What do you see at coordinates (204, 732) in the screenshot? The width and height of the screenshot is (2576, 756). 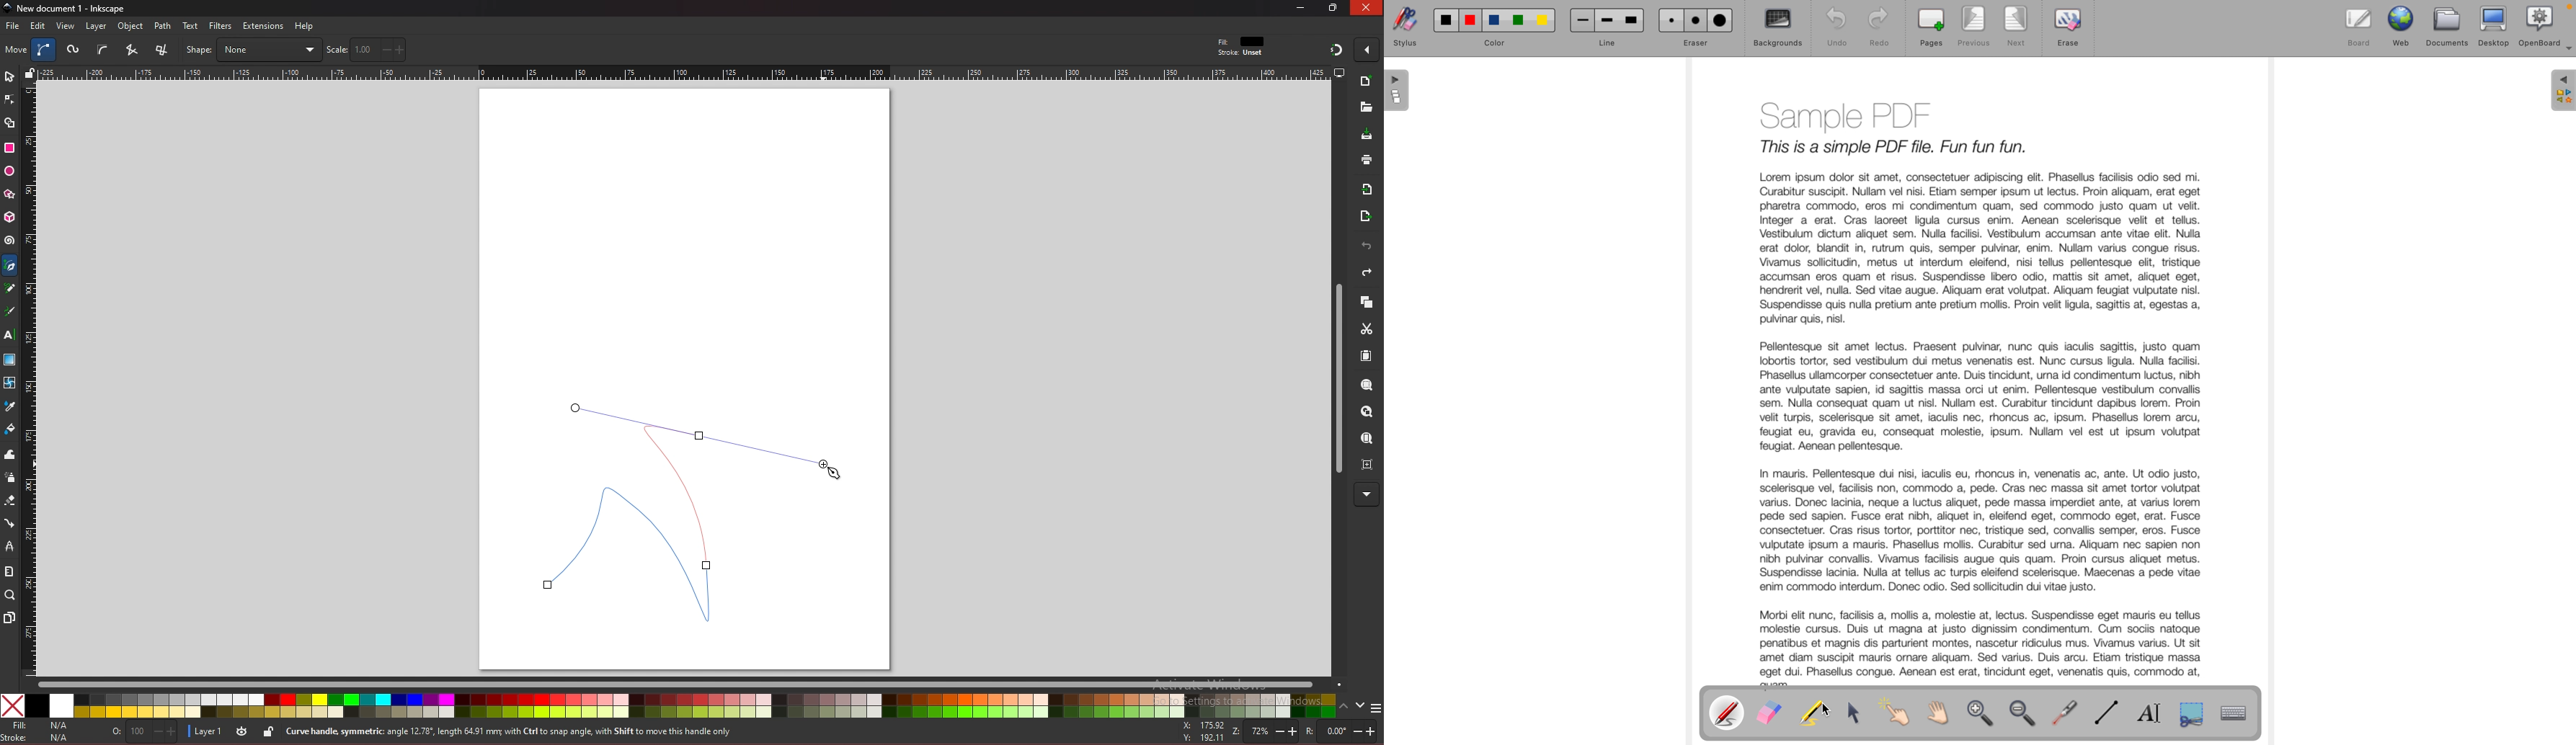 I see `layer` at bounding box center [204, 732].